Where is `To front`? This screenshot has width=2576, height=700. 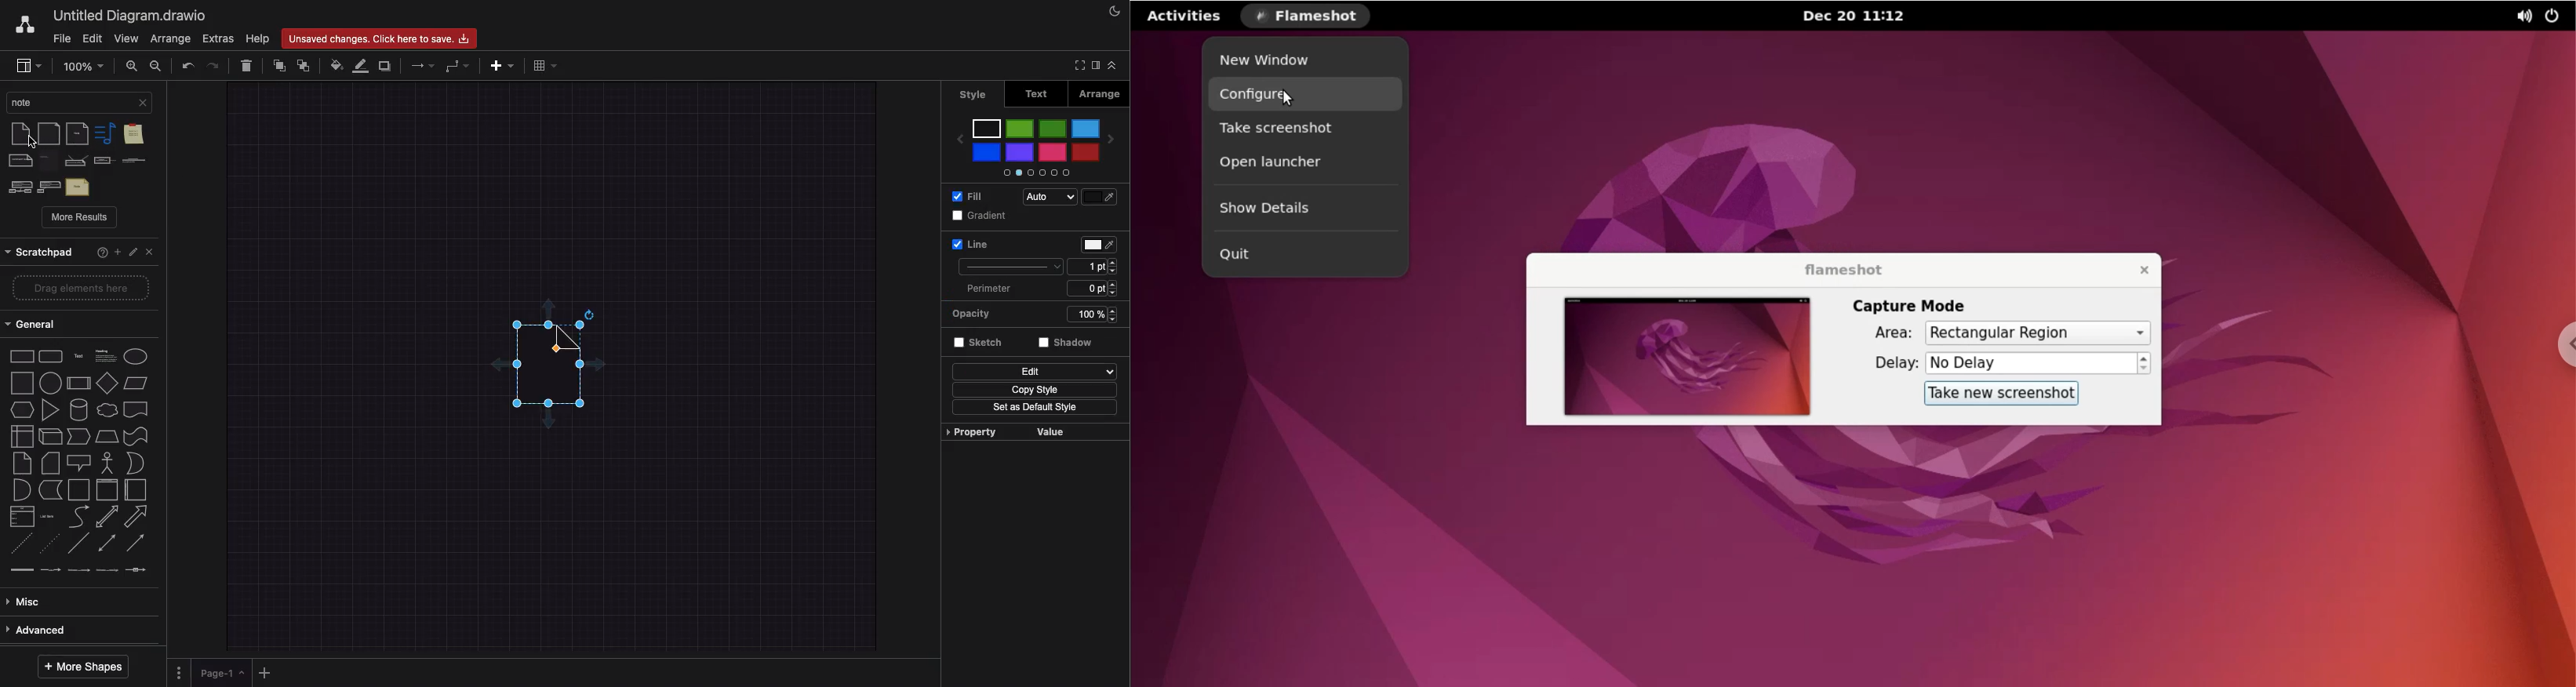
To front is located at coordinates (278, 67).